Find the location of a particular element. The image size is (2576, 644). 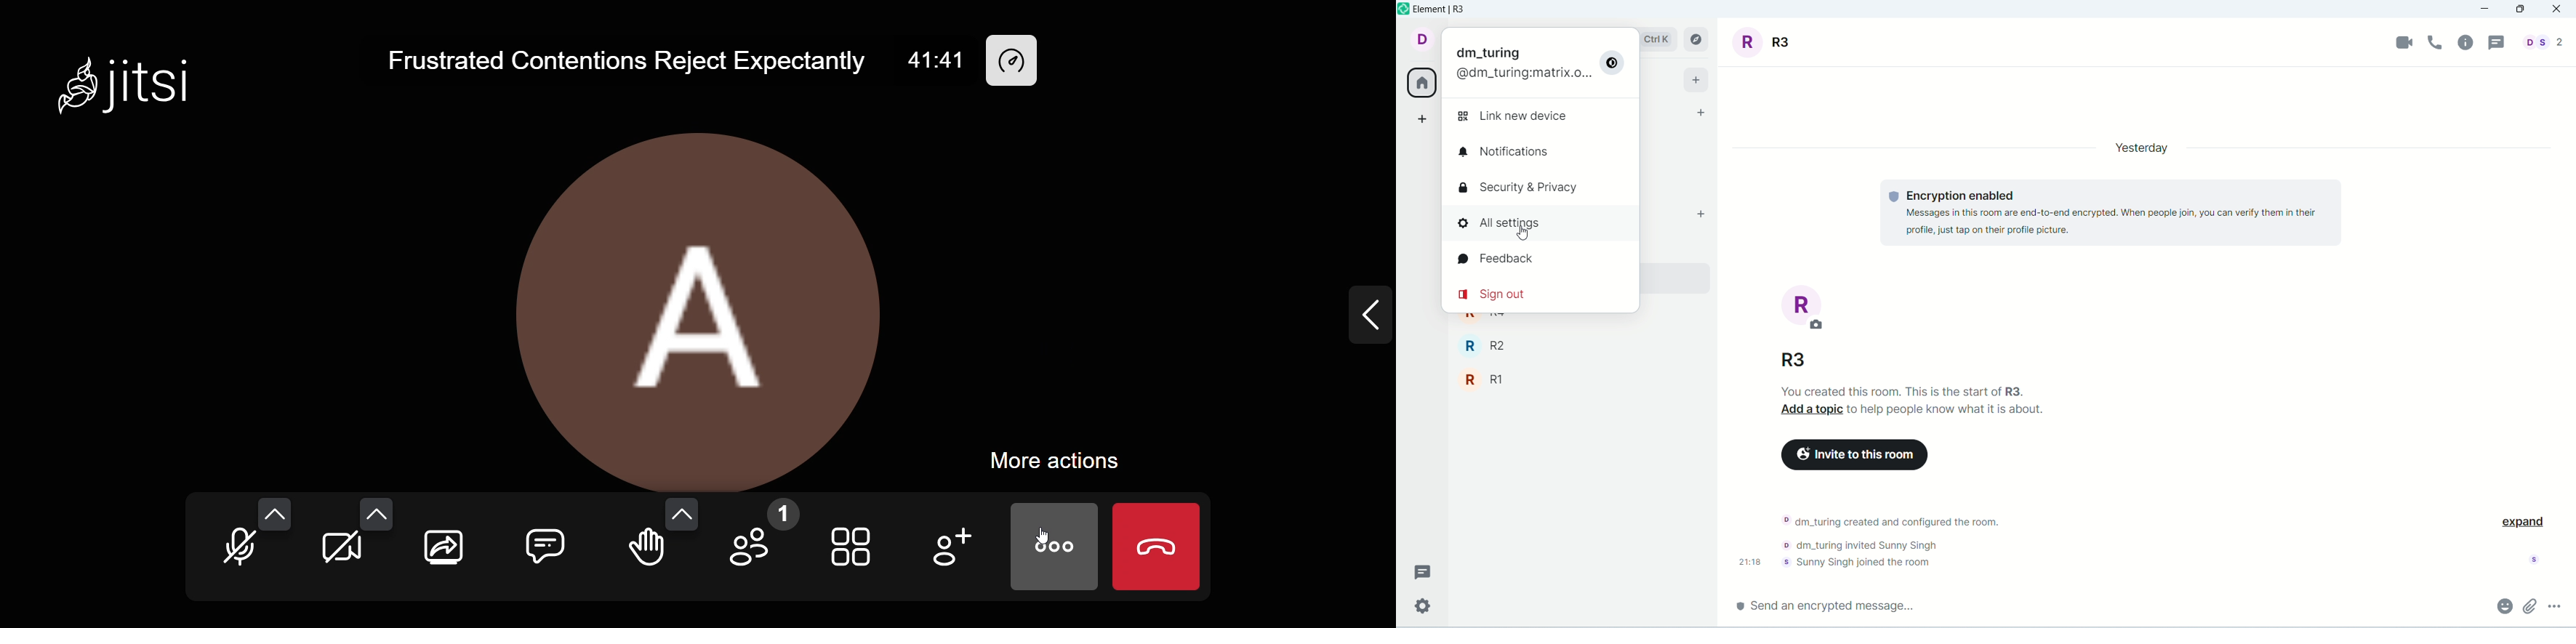

room is located at coordinates (1804, 308).